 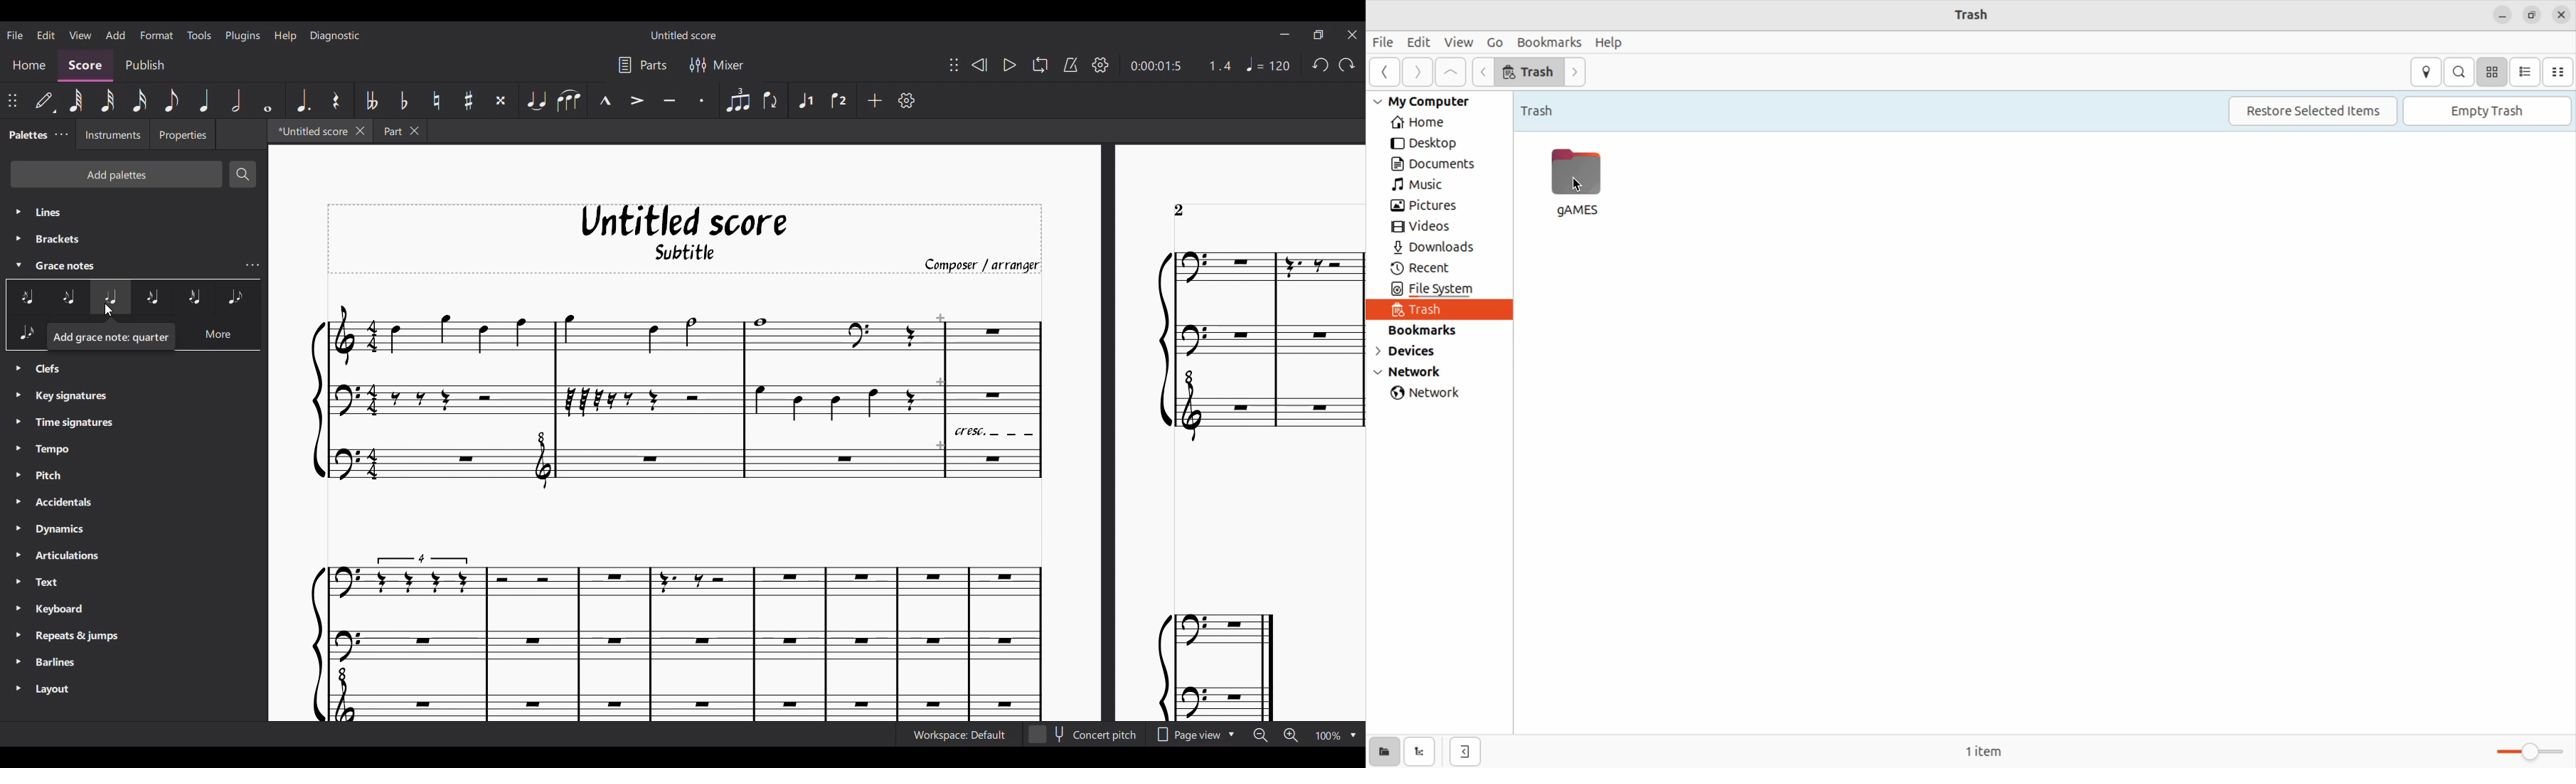 What do you see at coordinates (29, 67) in the screenshot?
I see `Home section` at bounding box center [29, 67].